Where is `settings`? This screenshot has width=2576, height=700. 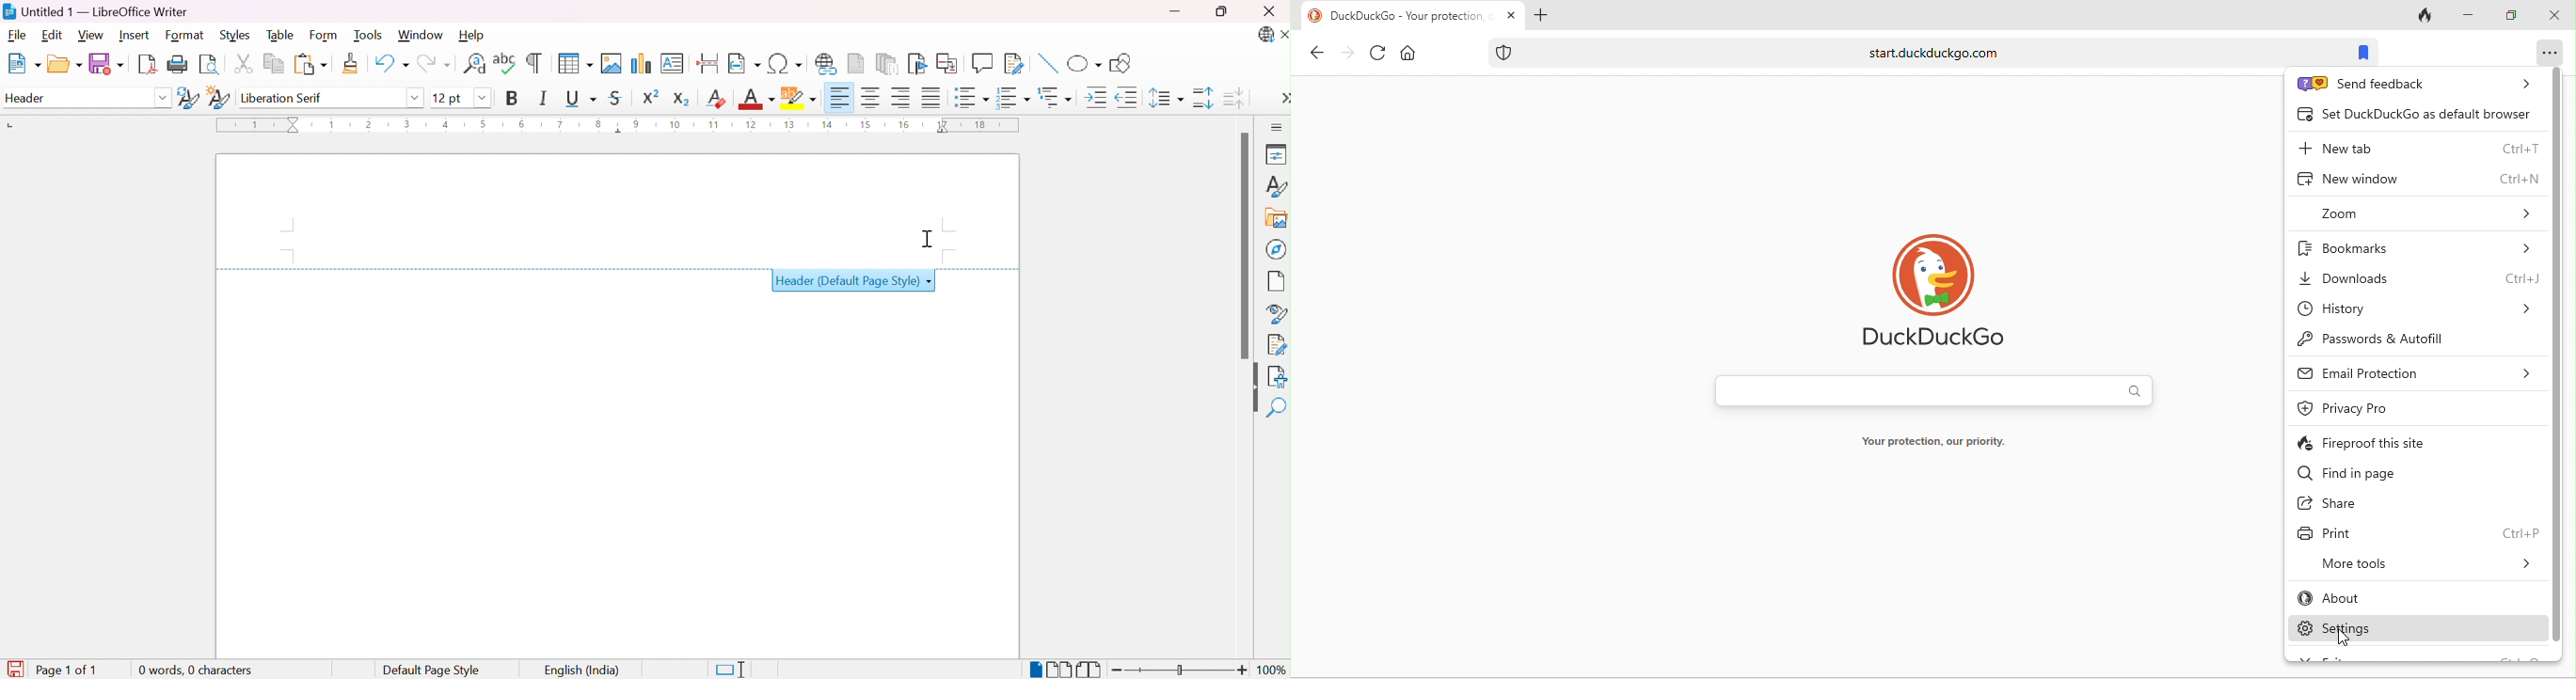
settings is located at coordinates (2415, 627).